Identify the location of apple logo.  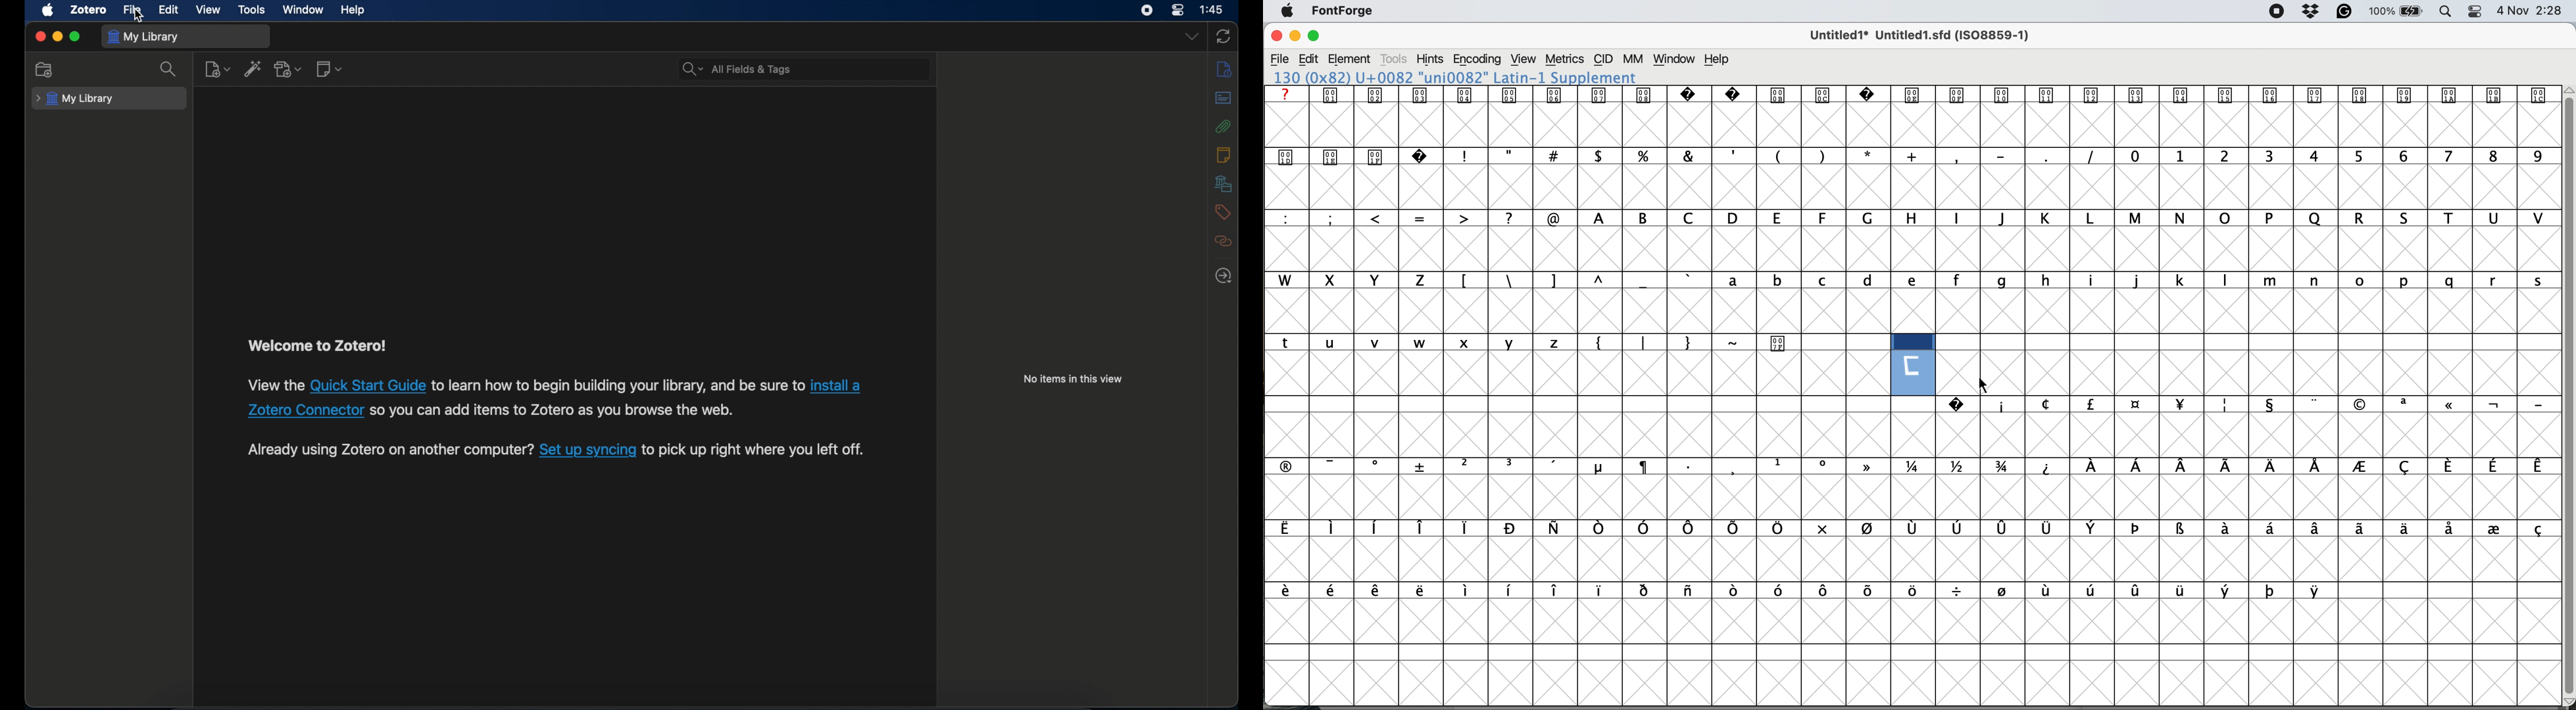
(47, 10).